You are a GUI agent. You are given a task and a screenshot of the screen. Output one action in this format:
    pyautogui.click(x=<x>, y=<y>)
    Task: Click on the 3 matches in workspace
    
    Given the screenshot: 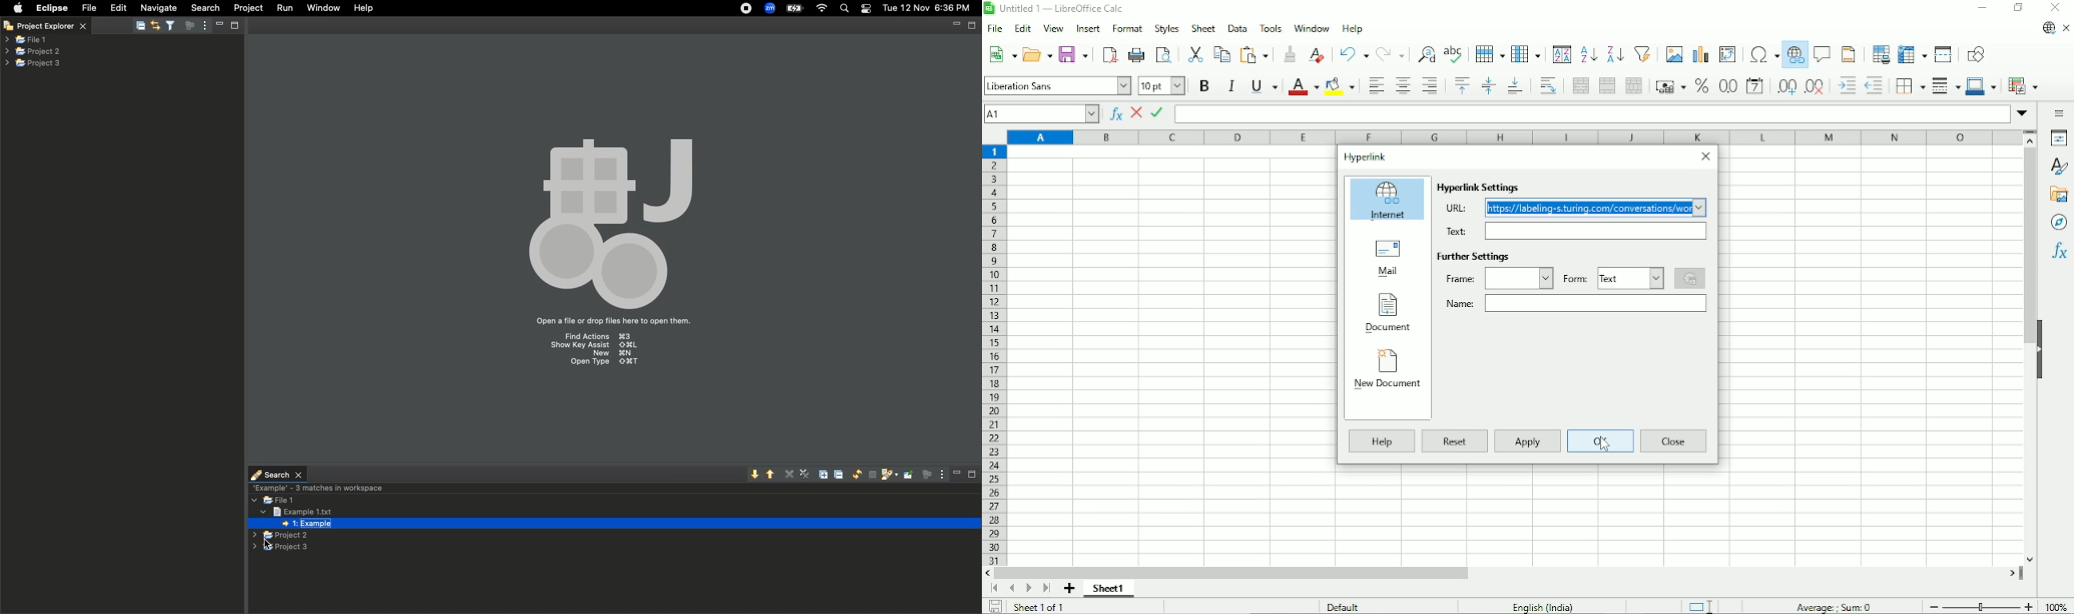 What is the action you would take?
    pyautogui.click(x=317, y=487)
    